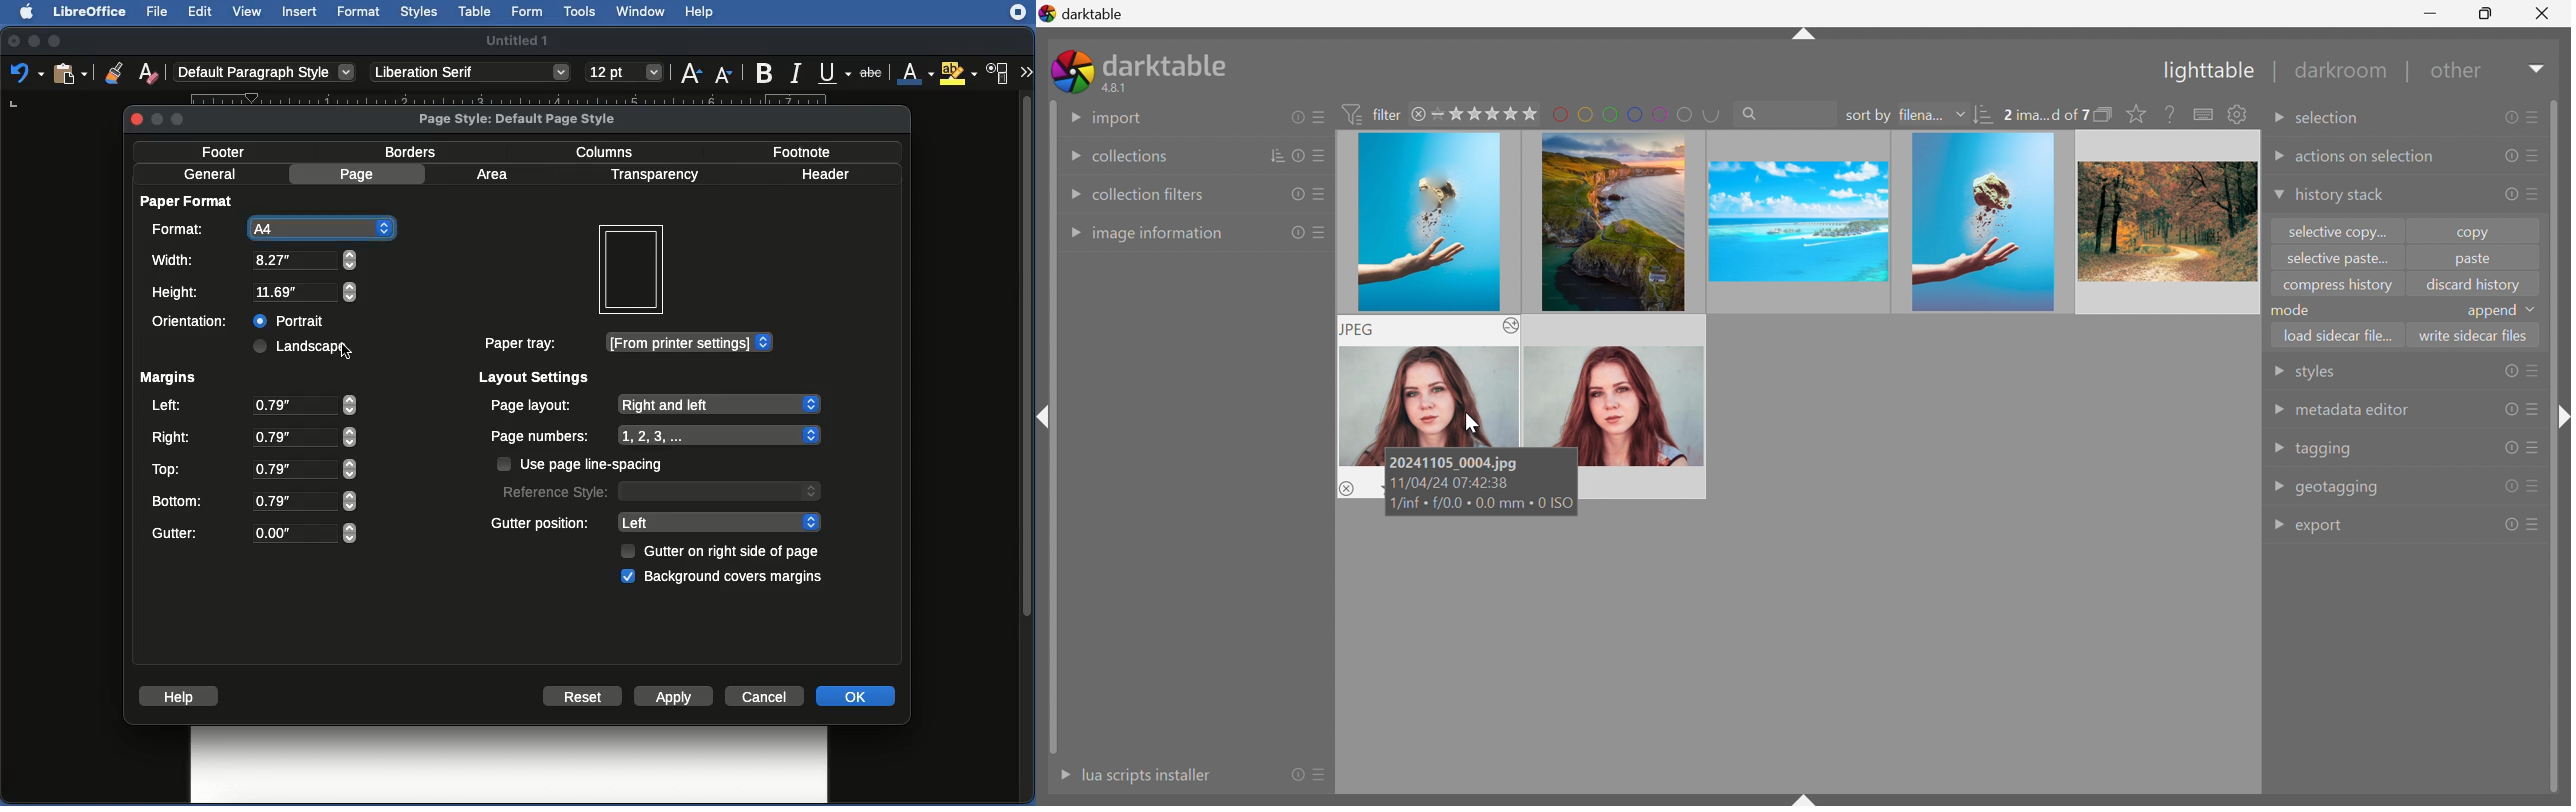  I want to click on darktable, so click(1169, 62).